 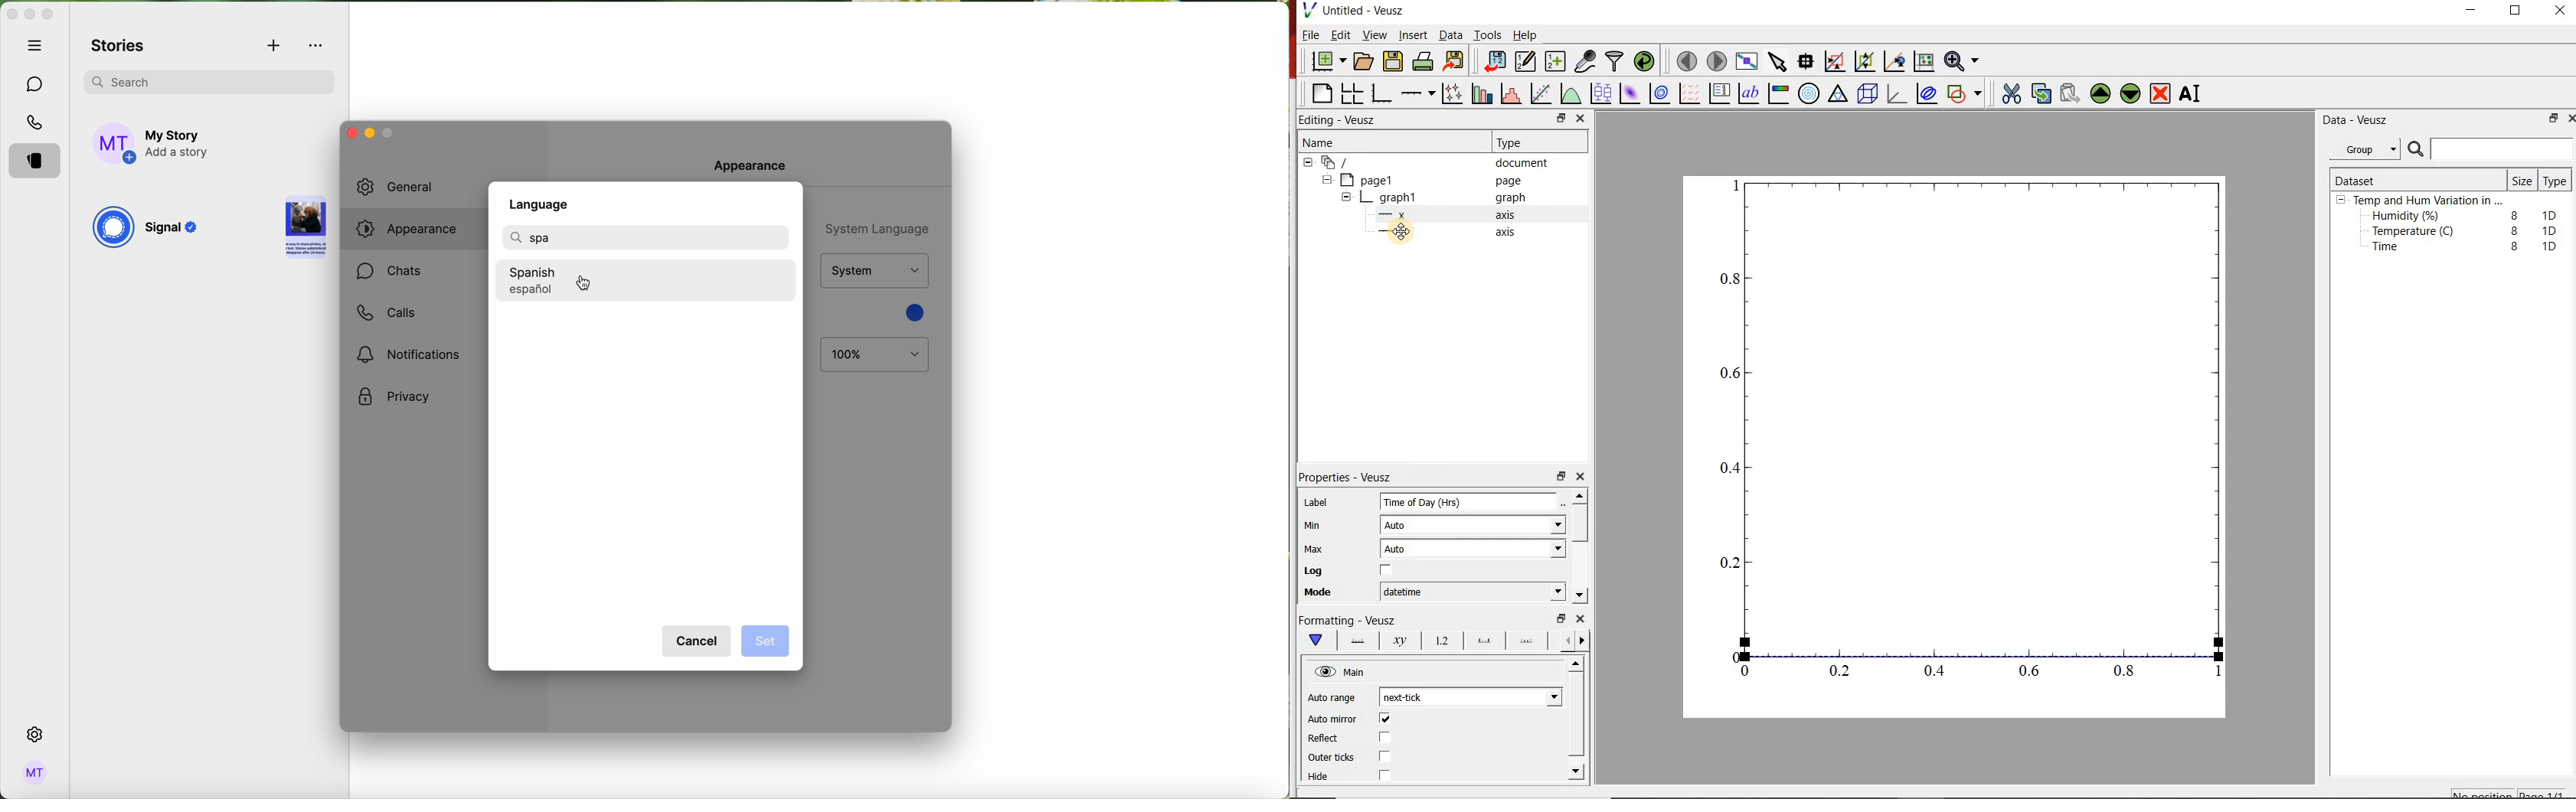 I want to click on 0.6, so click(x=2030, y=670).